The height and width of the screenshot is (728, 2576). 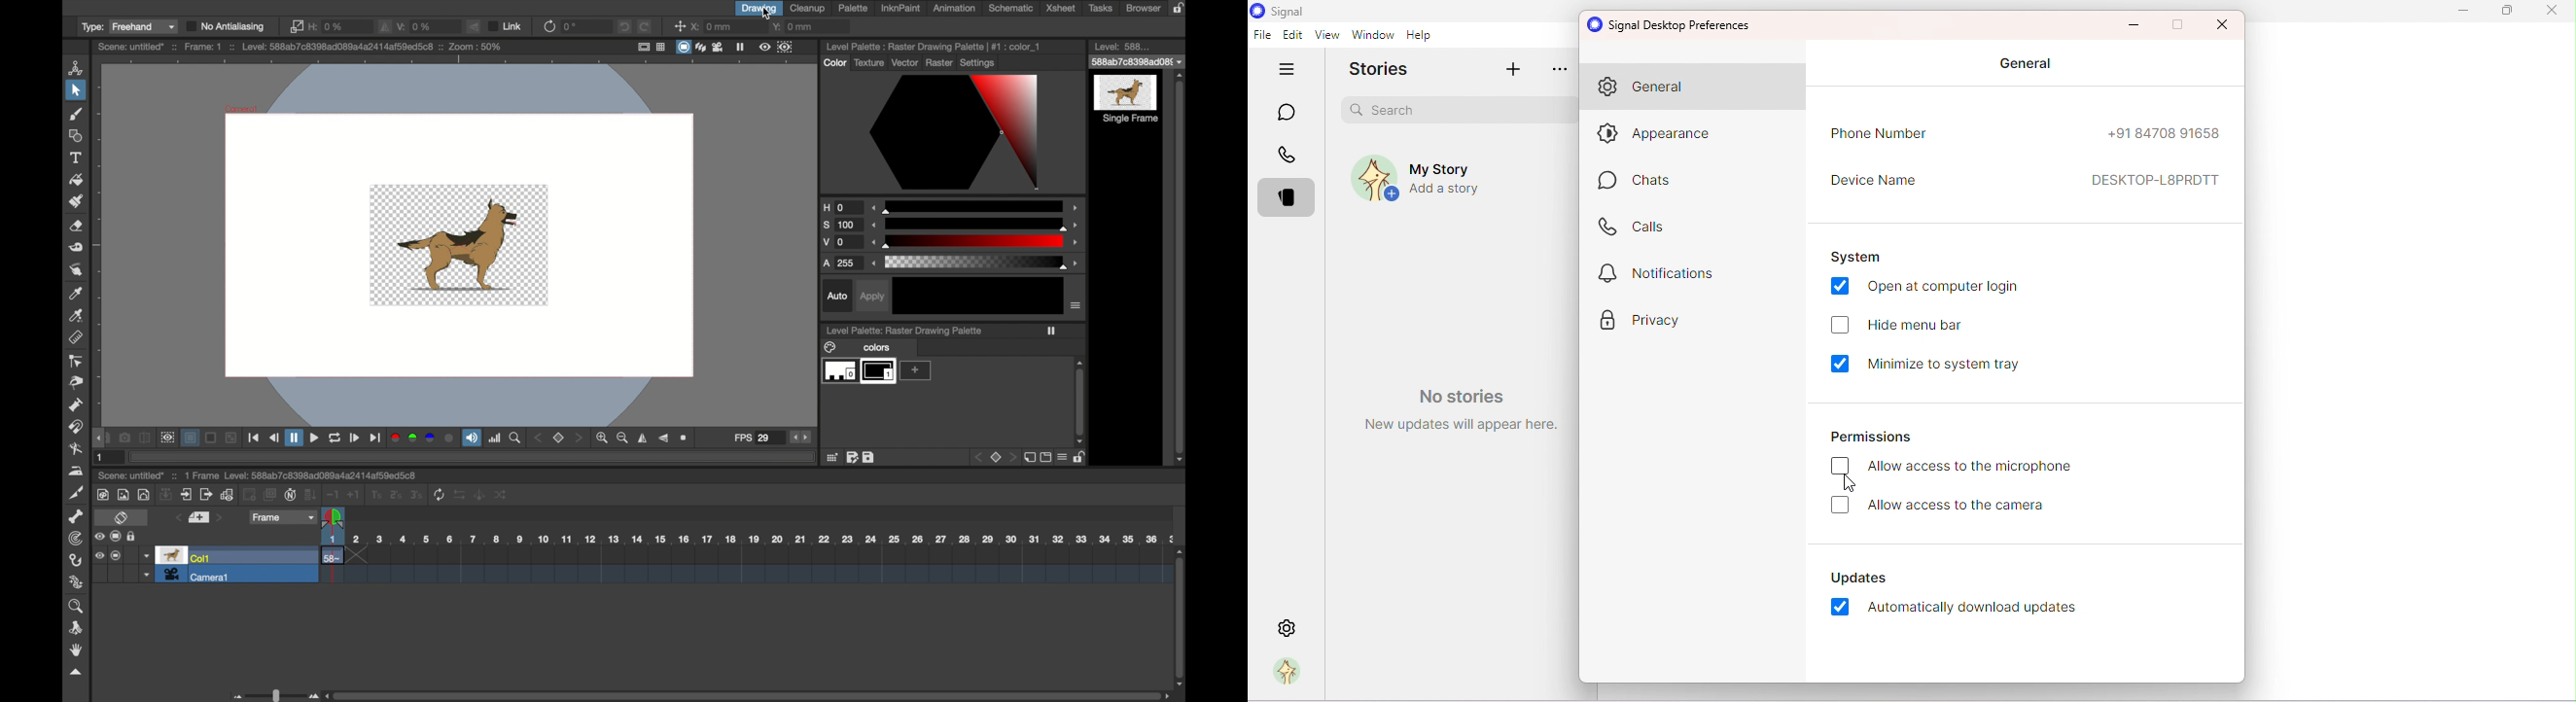 I want to click on Privacy, so click(x=1641, y=326).